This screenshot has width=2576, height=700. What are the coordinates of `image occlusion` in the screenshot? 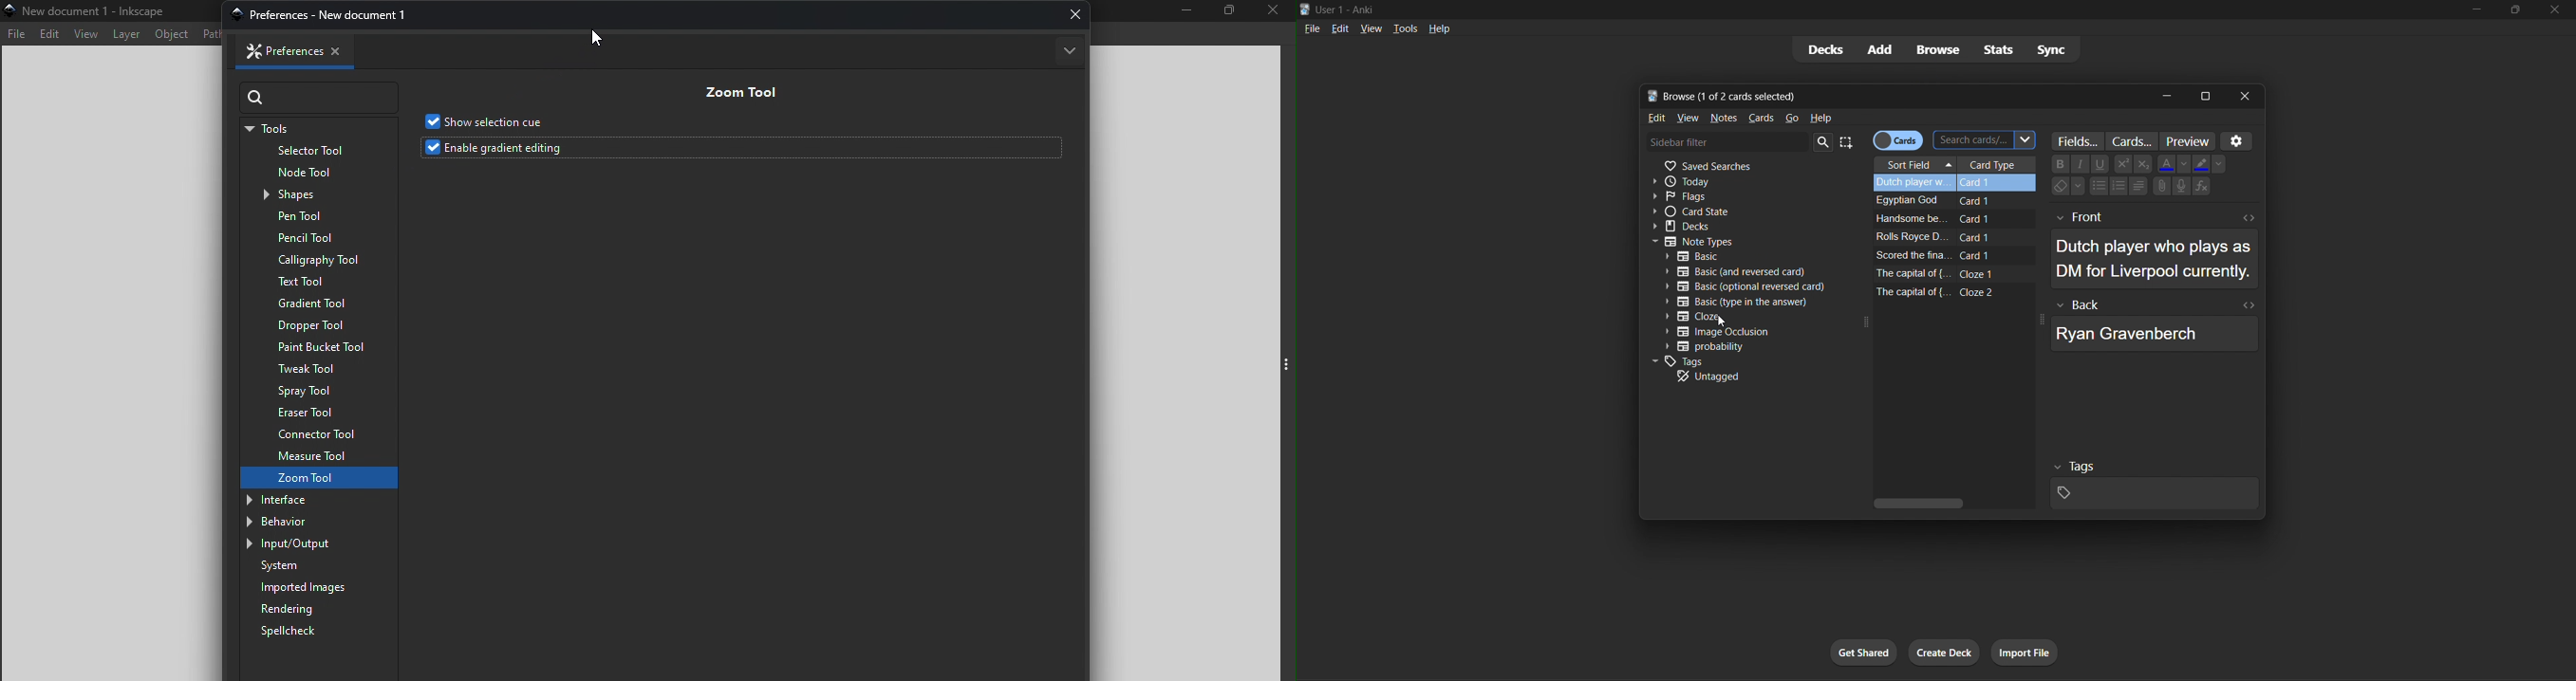 It's located at (1738, 331).